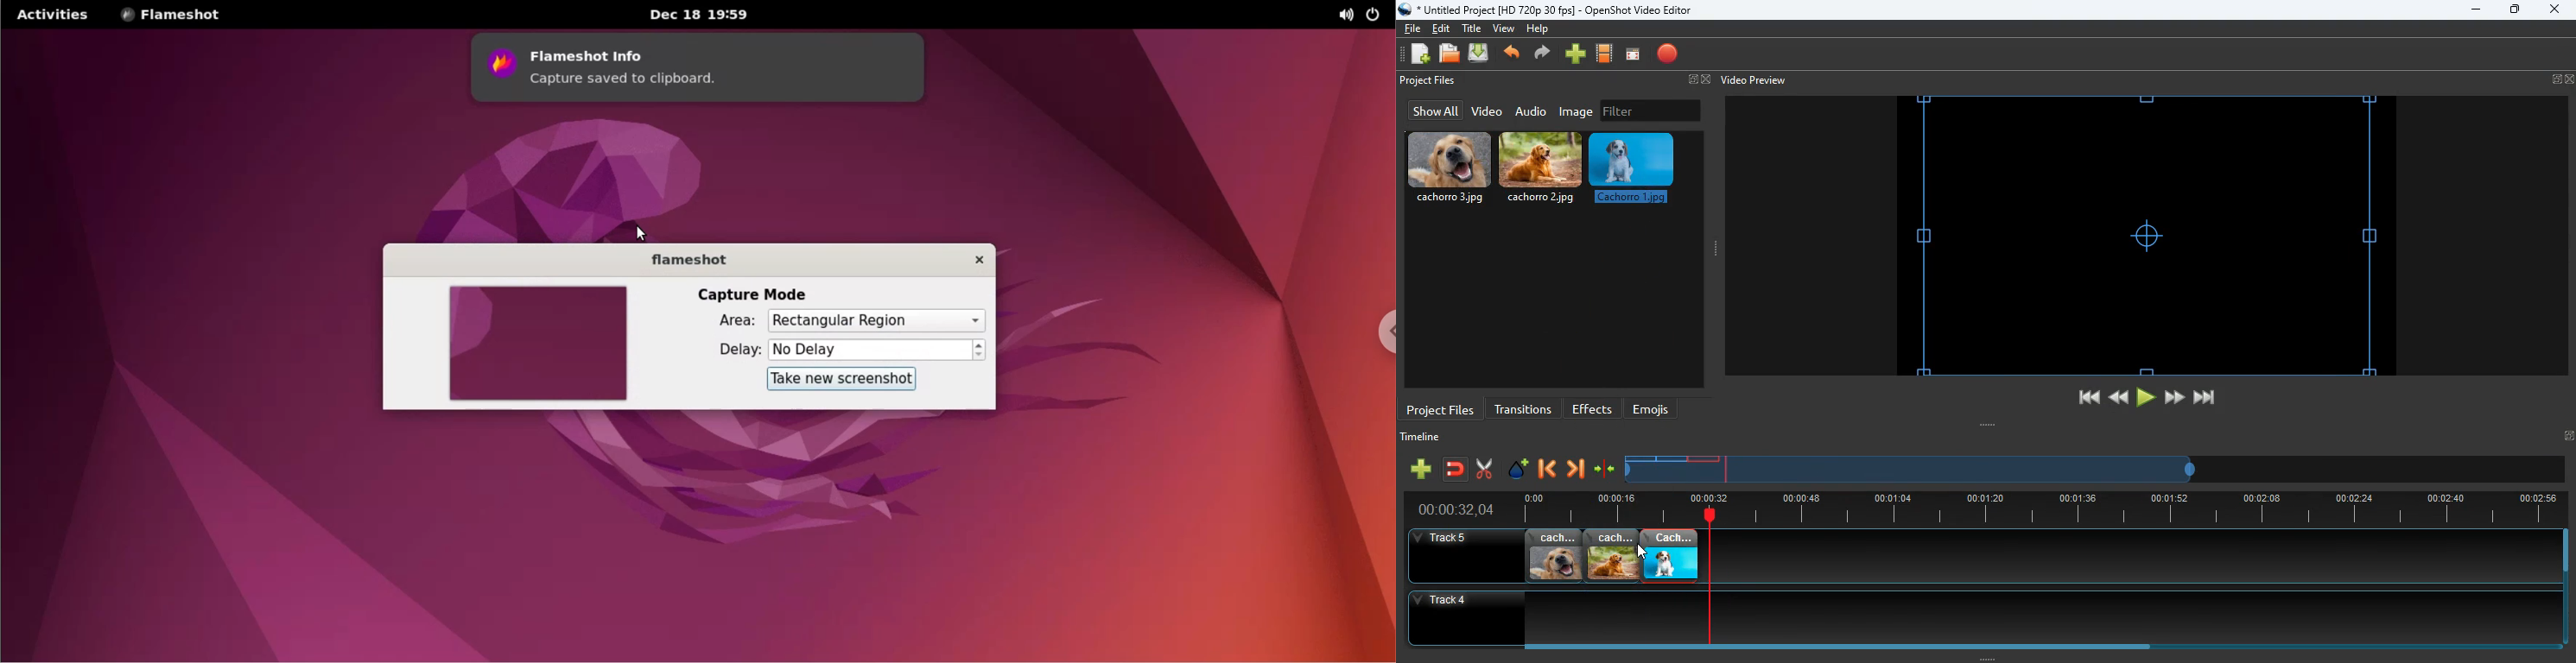 The image size is (2576, 672). I want to click on timeline, so click(1424, 439).